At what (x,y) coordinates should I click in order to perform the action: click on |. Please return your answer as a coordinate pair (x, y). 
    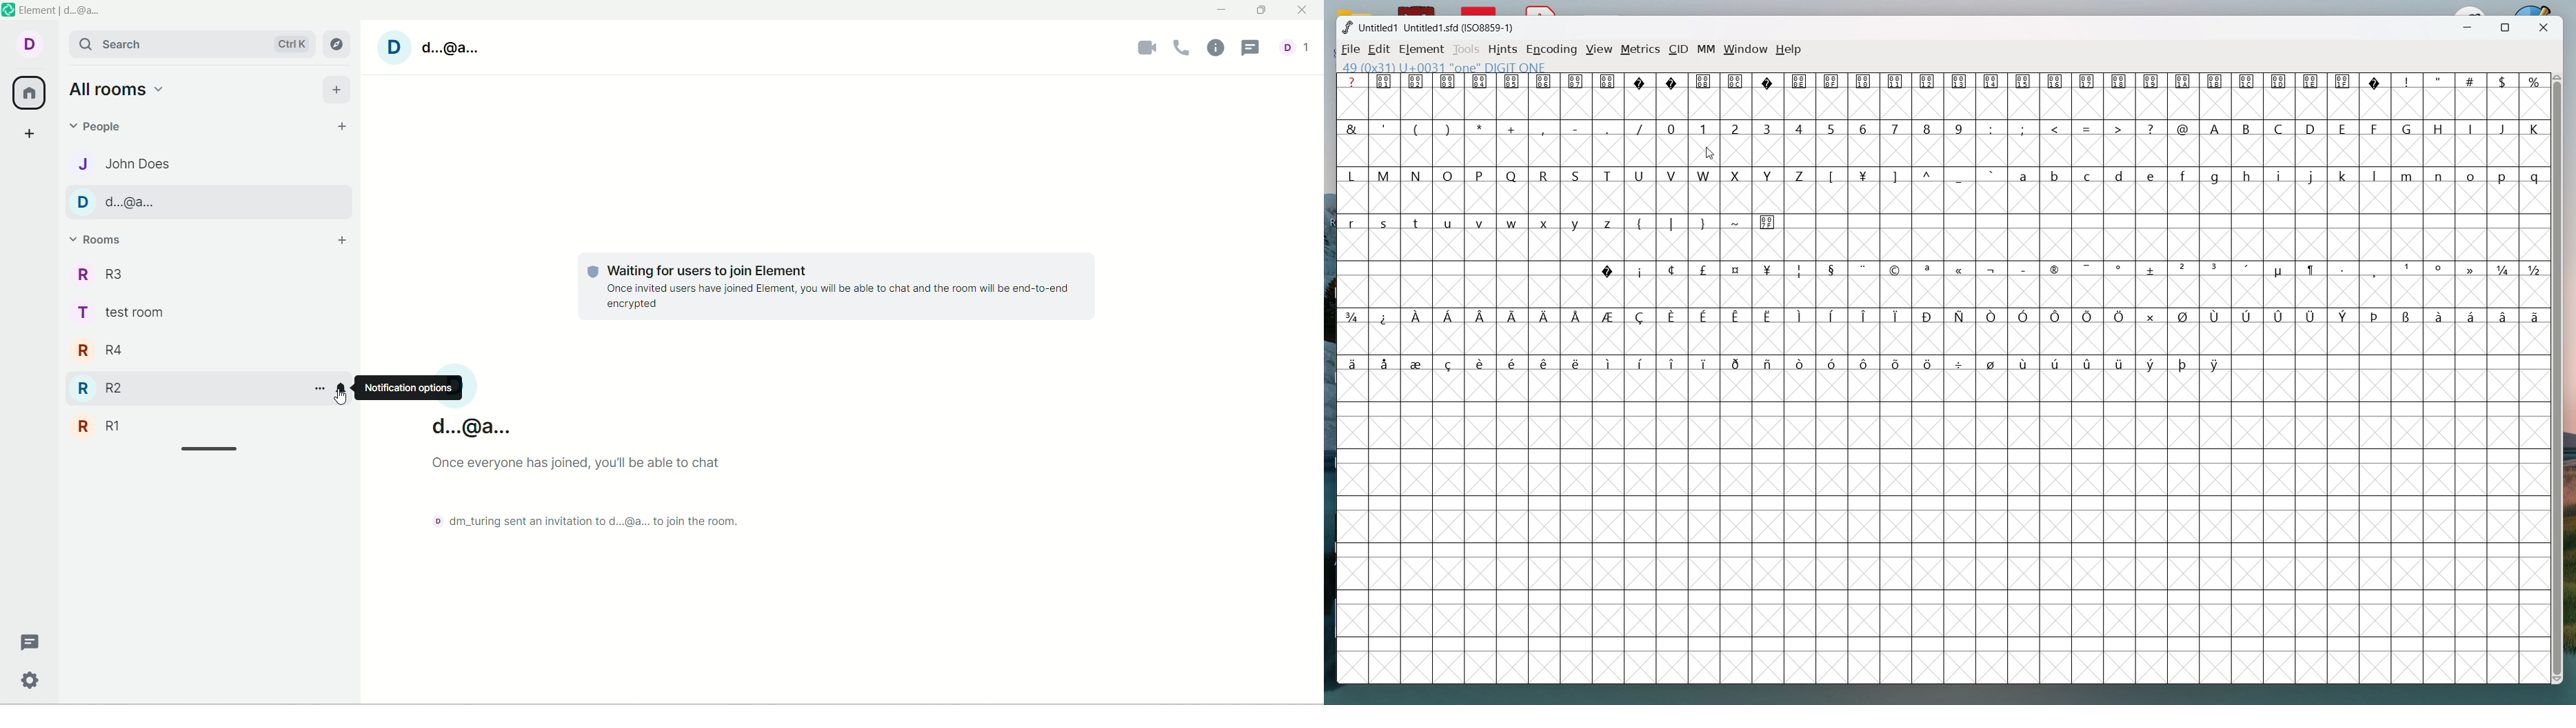
    Looking at the image, I should click on (1674, 223).